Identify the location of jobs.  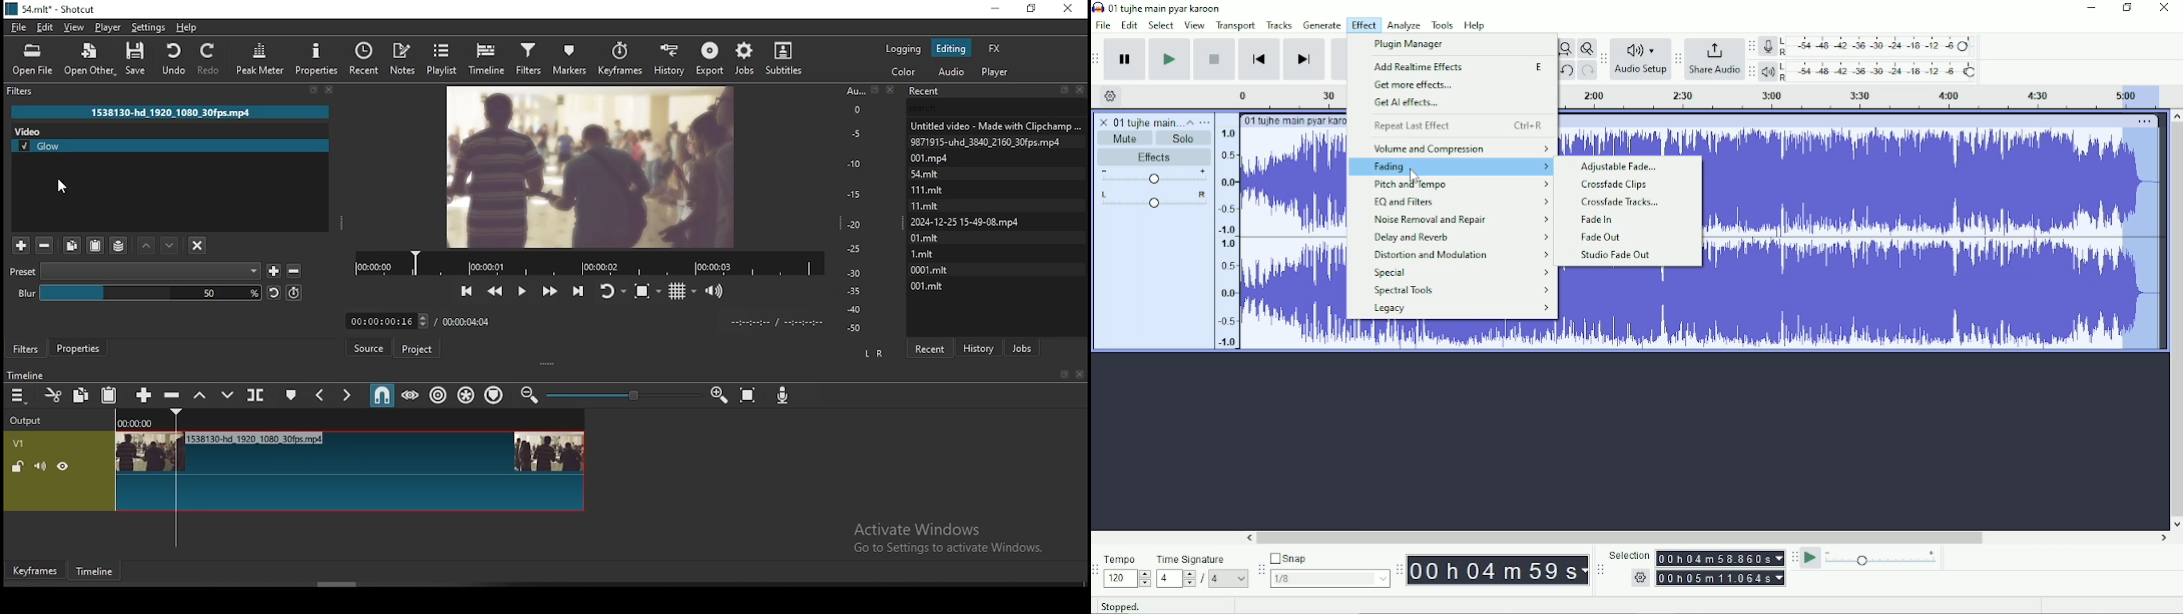
(743, 59).